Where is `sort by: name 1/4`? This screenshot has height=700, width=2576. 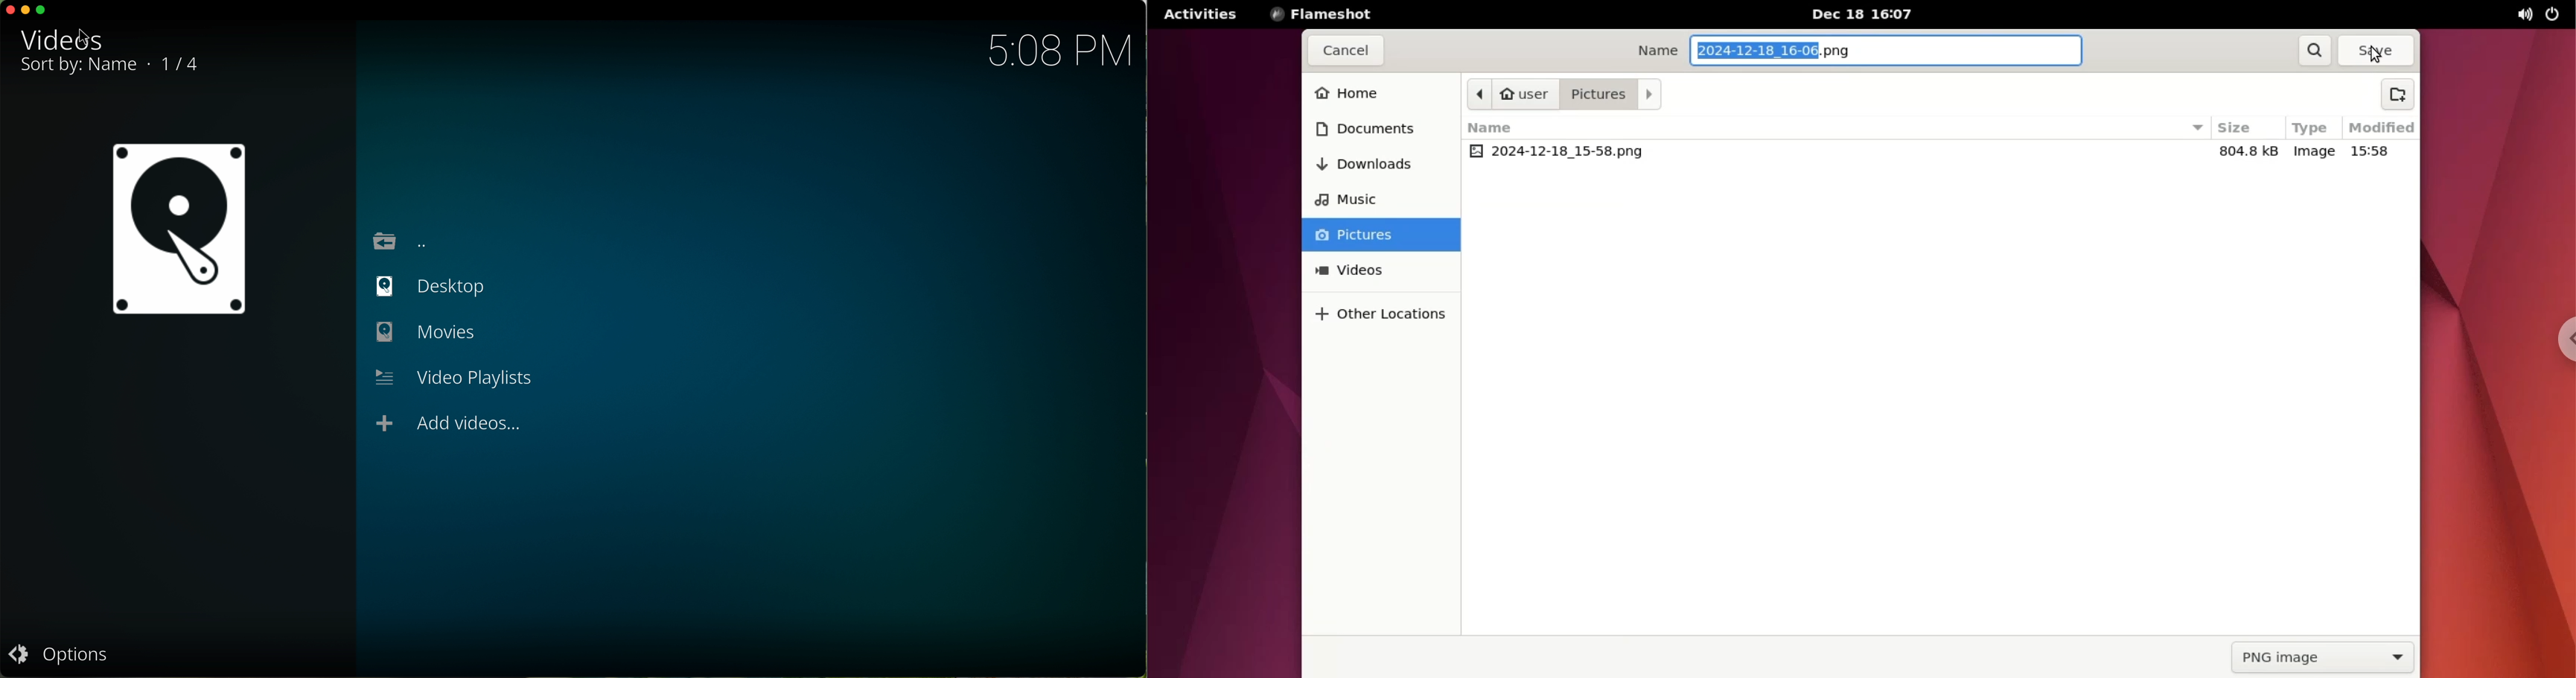
sort by: name 1/4 is located at coordinates (115, 67).